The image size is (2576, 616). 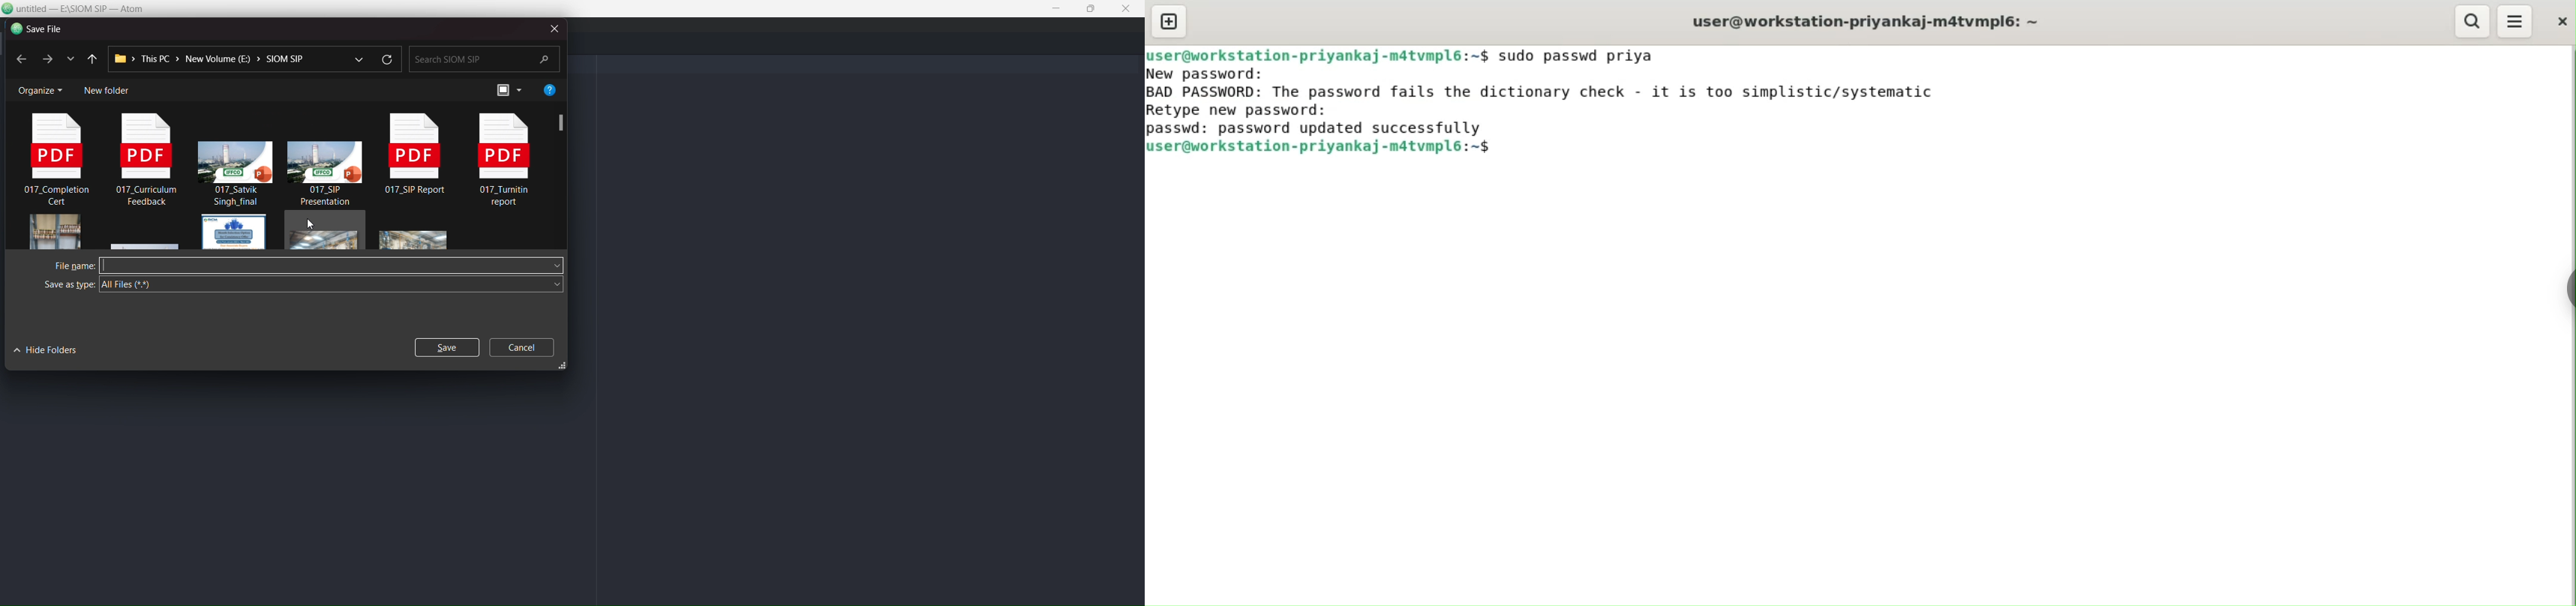 What do you see at coordinates (360, 58) in the screenshot?
I see `dropdown` at bounding box center [360, 58].